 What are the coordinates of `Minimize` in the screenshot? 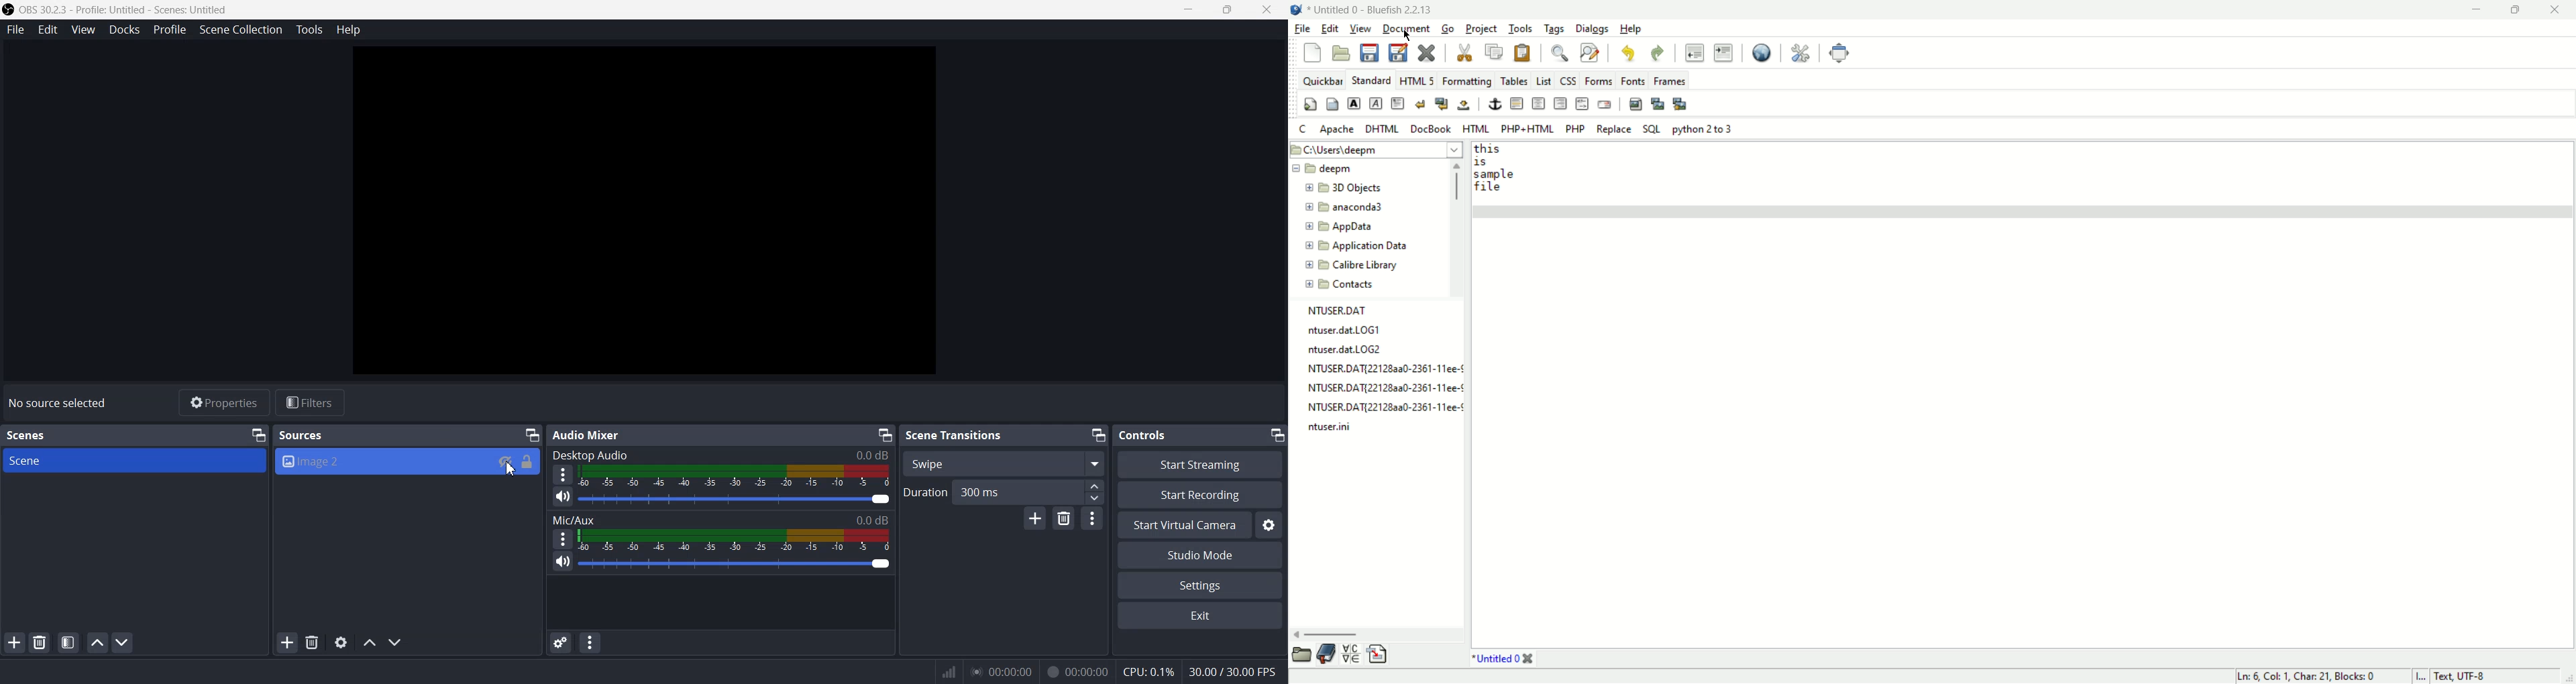 It's located at (885, 435).